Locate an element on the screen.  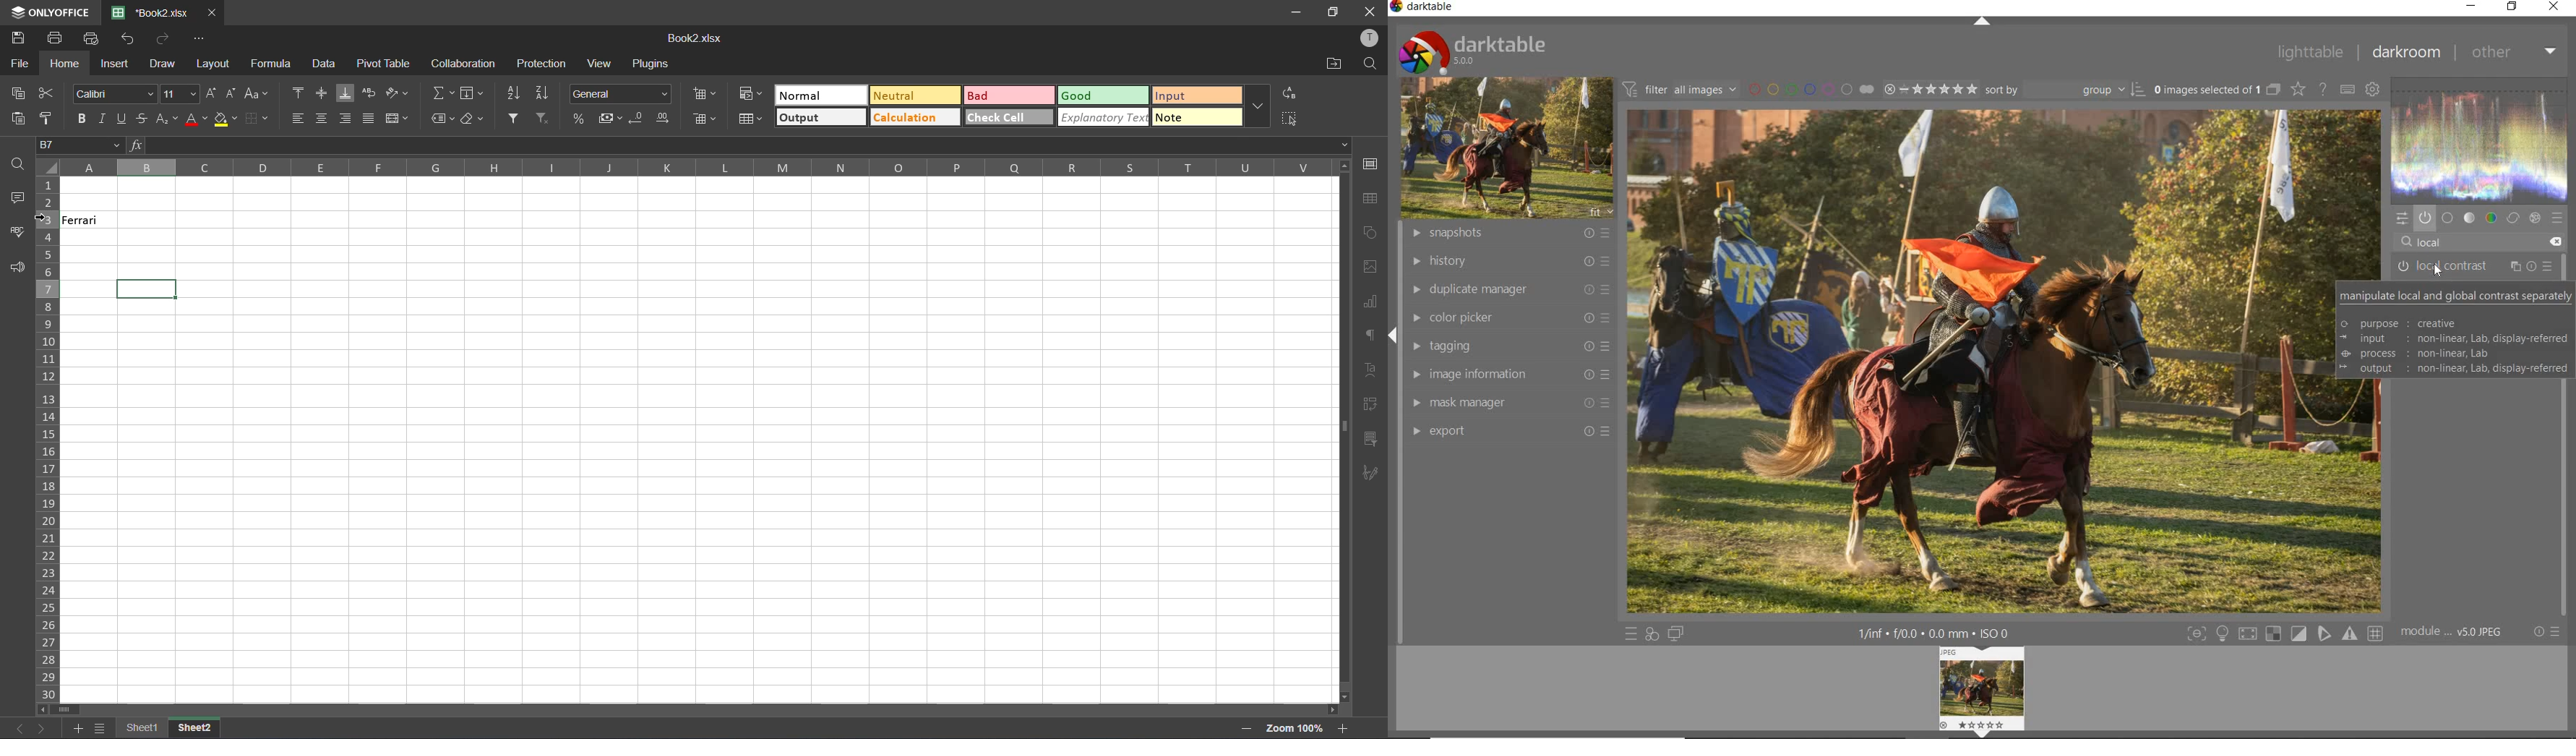
justified is located at coordinates (370, 116).